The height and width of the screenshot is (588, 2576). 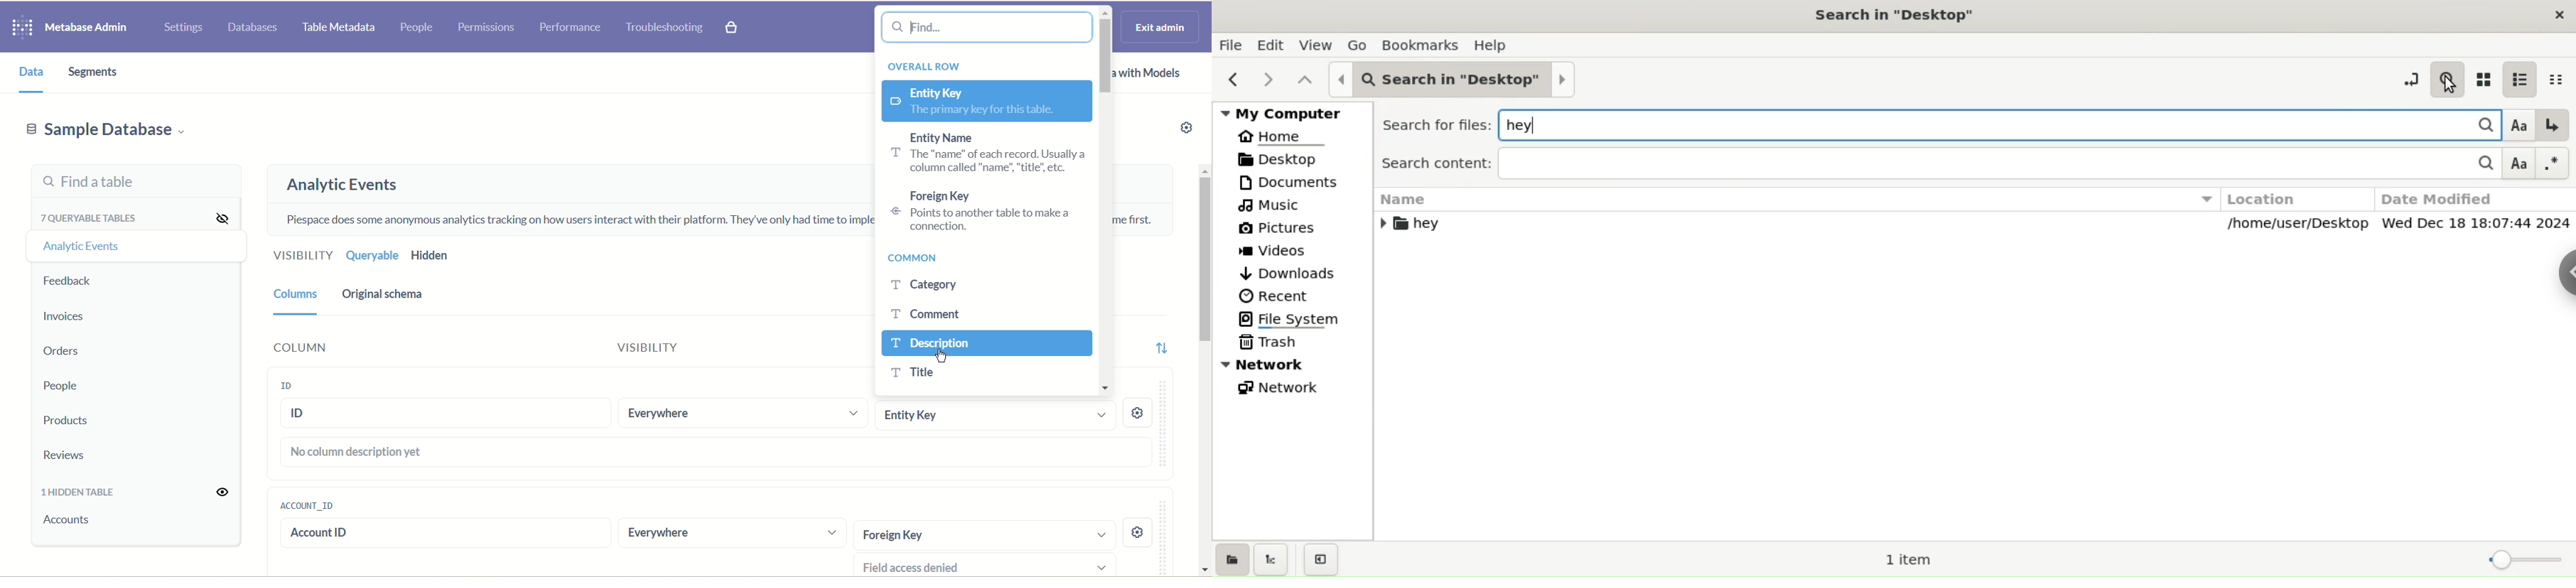 I want to click on Foreign Key
© Points to another table to make a
connection., so click(x=977, y=212).